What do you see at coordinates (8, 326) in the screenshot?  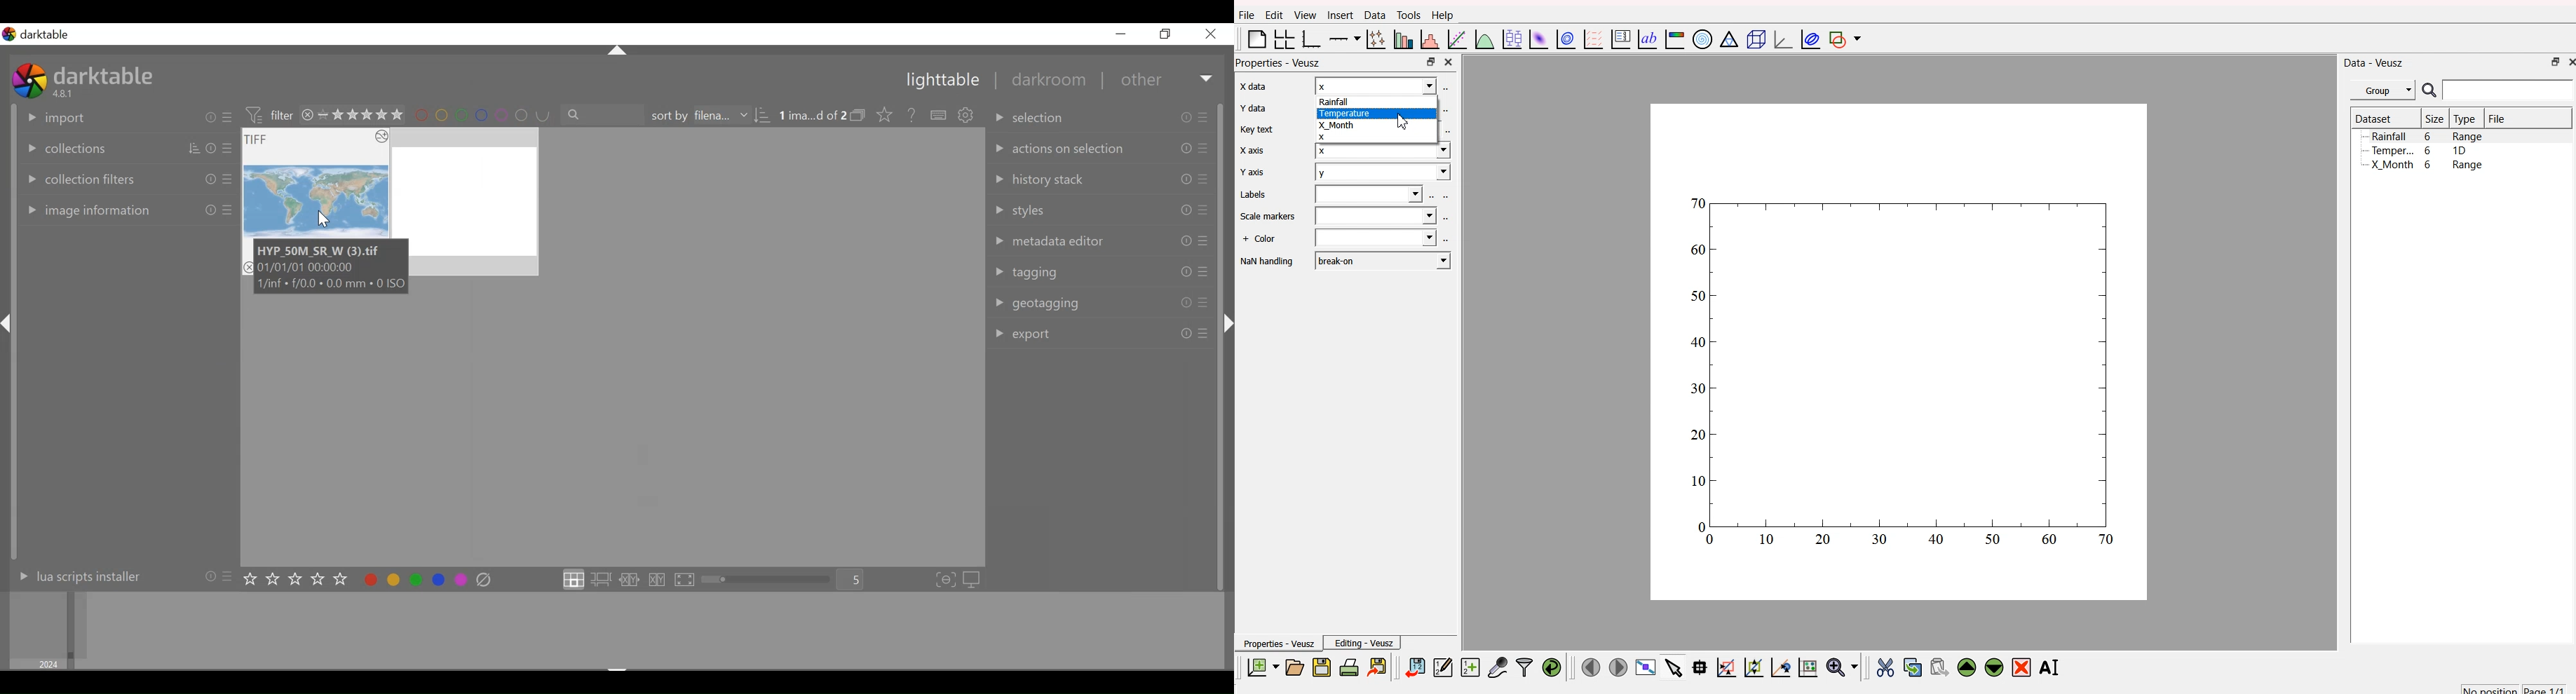 I see `hide` at bounding box center [8, 326].